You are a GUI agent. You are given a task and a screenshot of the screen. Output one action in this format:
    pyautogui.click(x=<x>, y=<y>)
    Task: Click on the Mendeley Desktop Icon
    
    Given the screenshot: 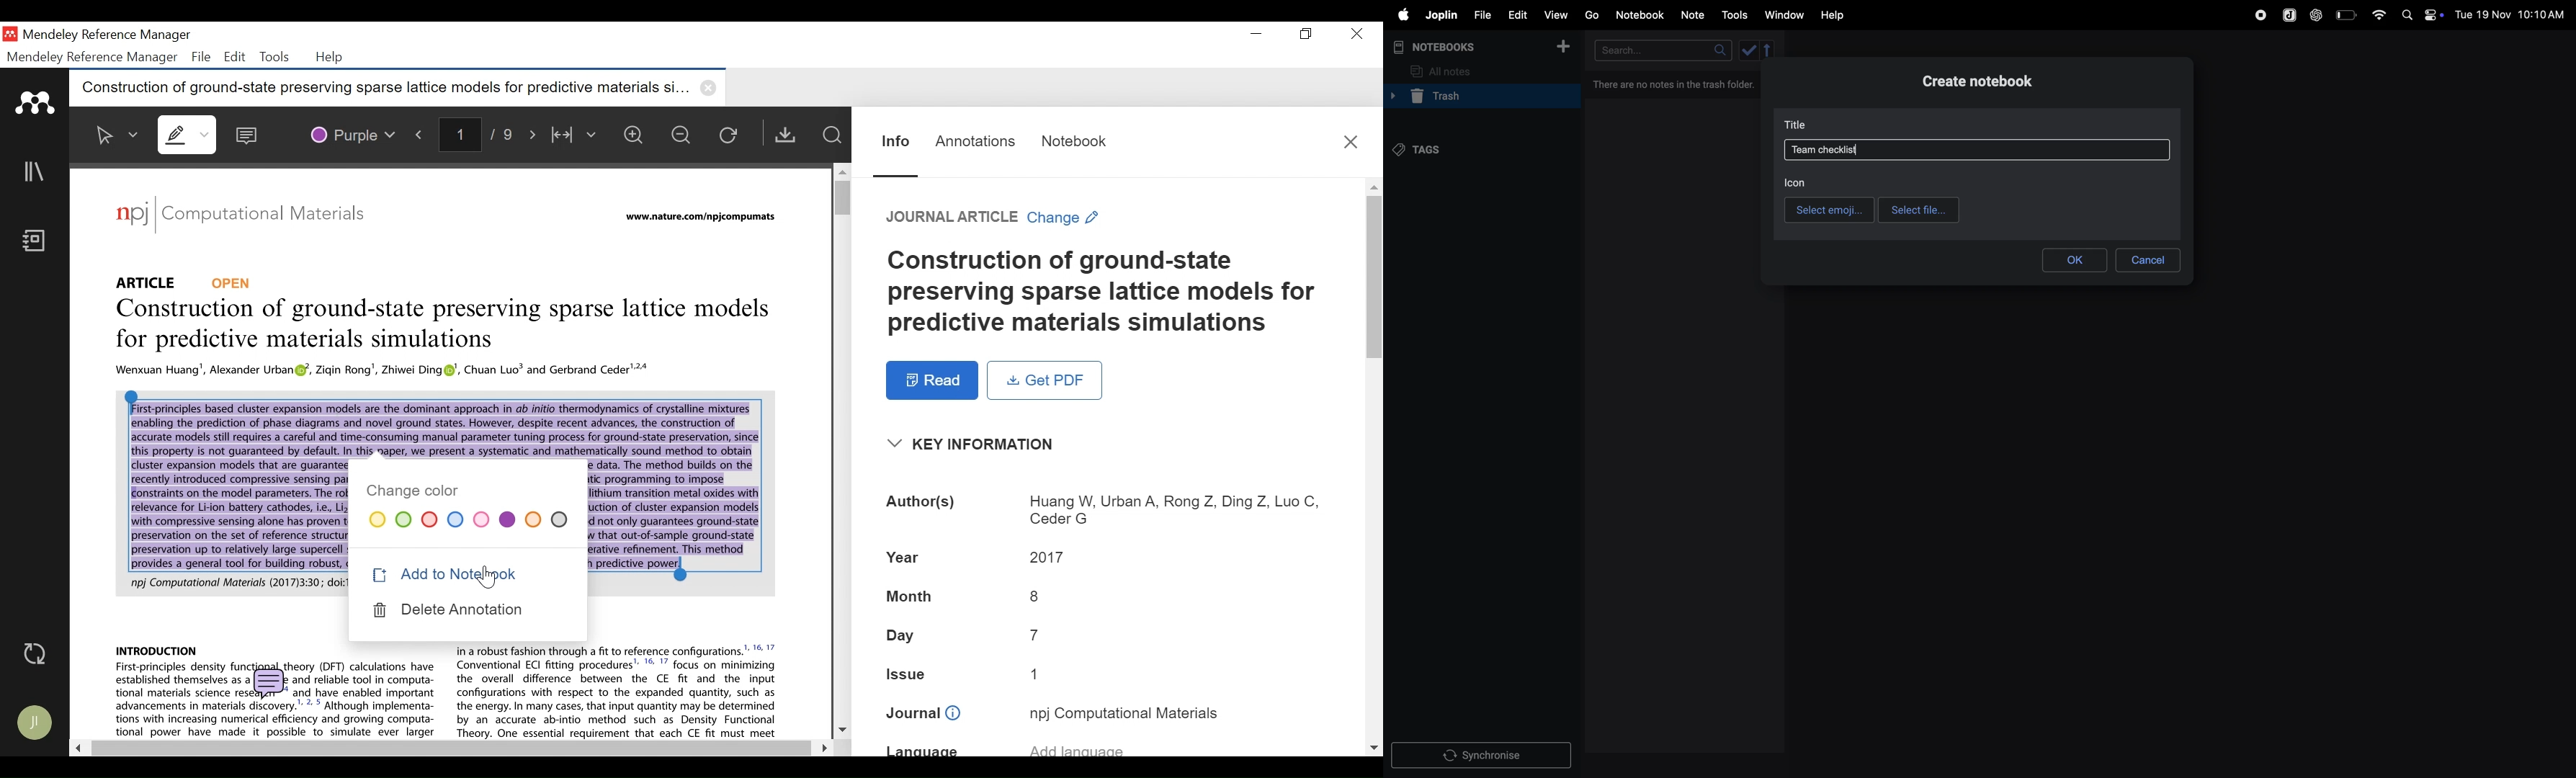 What is the action you would take?
    pyautogui.click(x=12, y=35)
    